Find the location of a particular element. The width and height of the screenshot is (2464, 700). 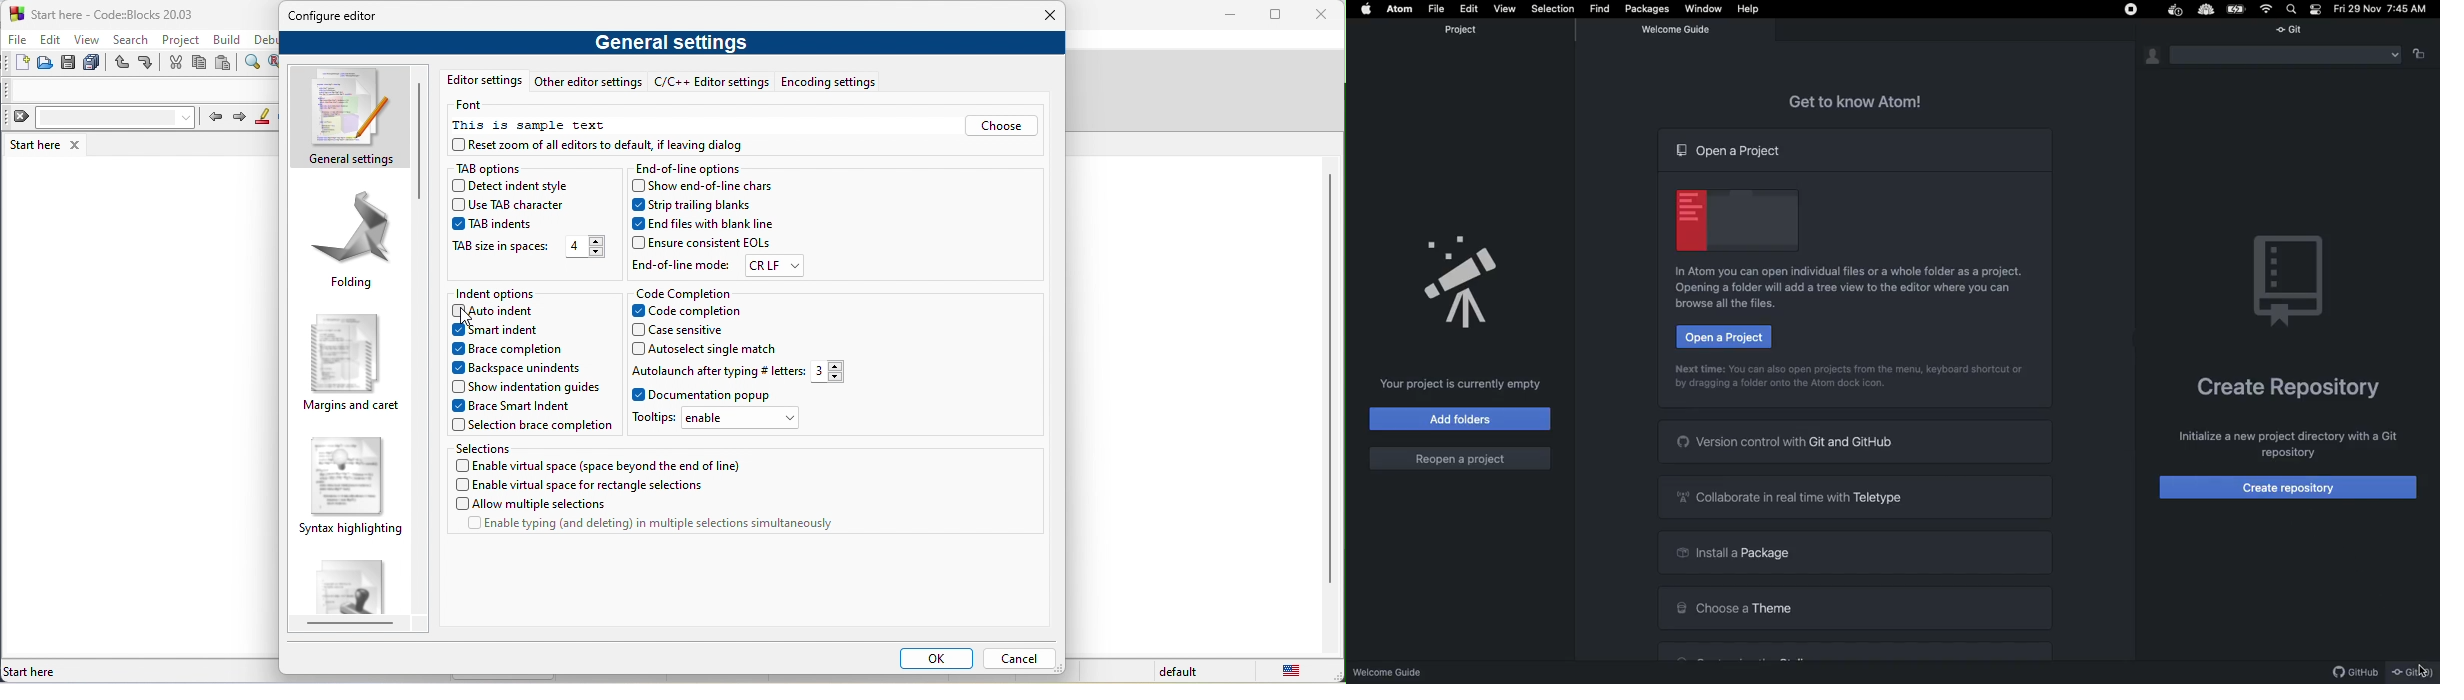

save everything is located at coordinates (95, 66).